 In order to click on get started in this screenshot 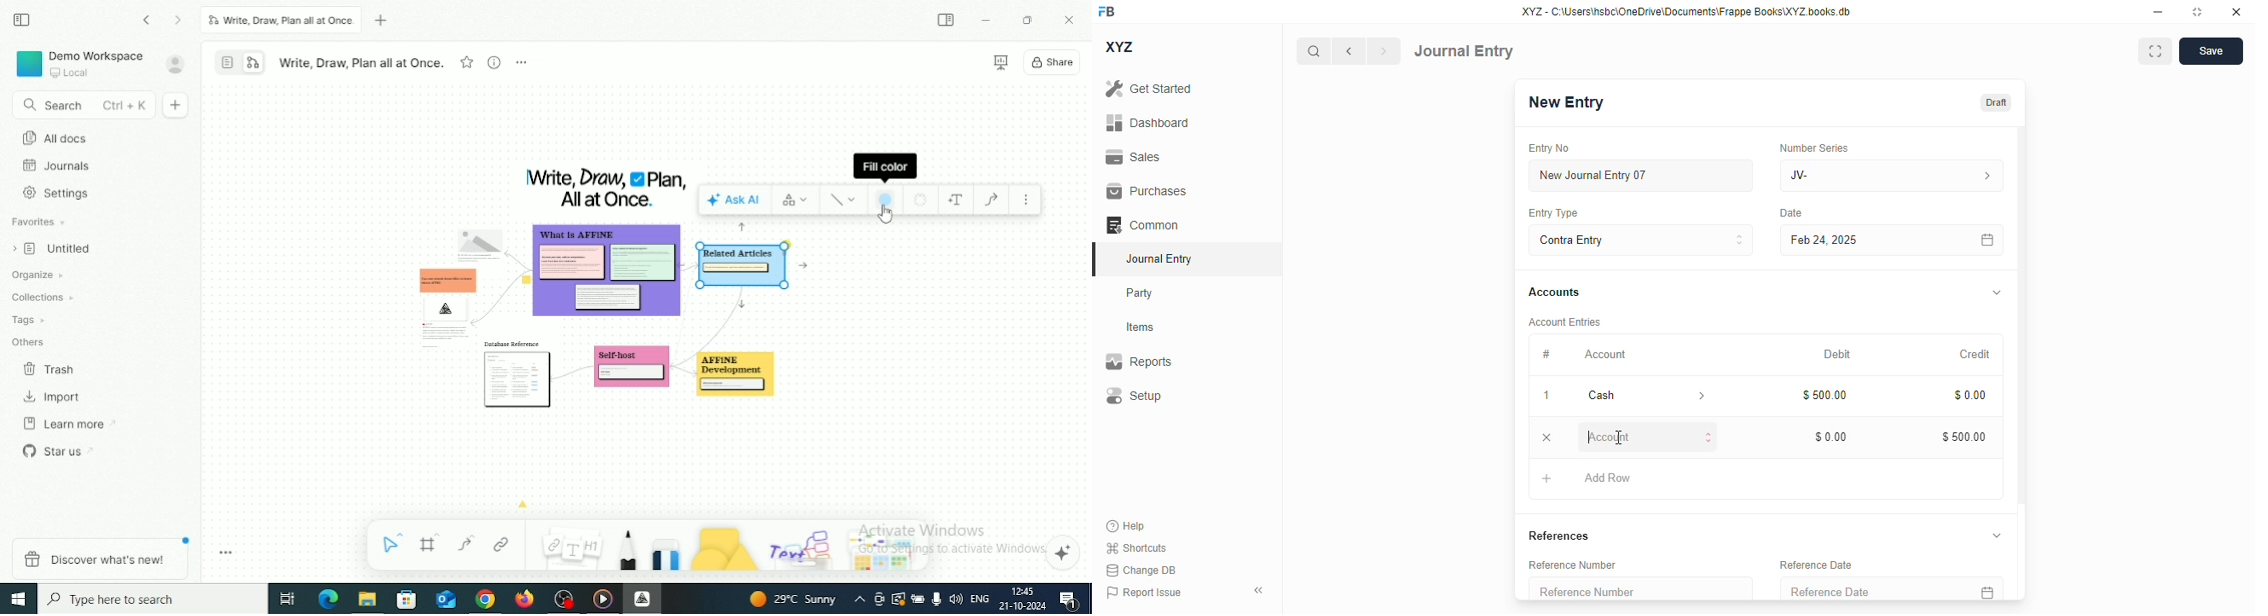, I will do `click(1149, 89)`.